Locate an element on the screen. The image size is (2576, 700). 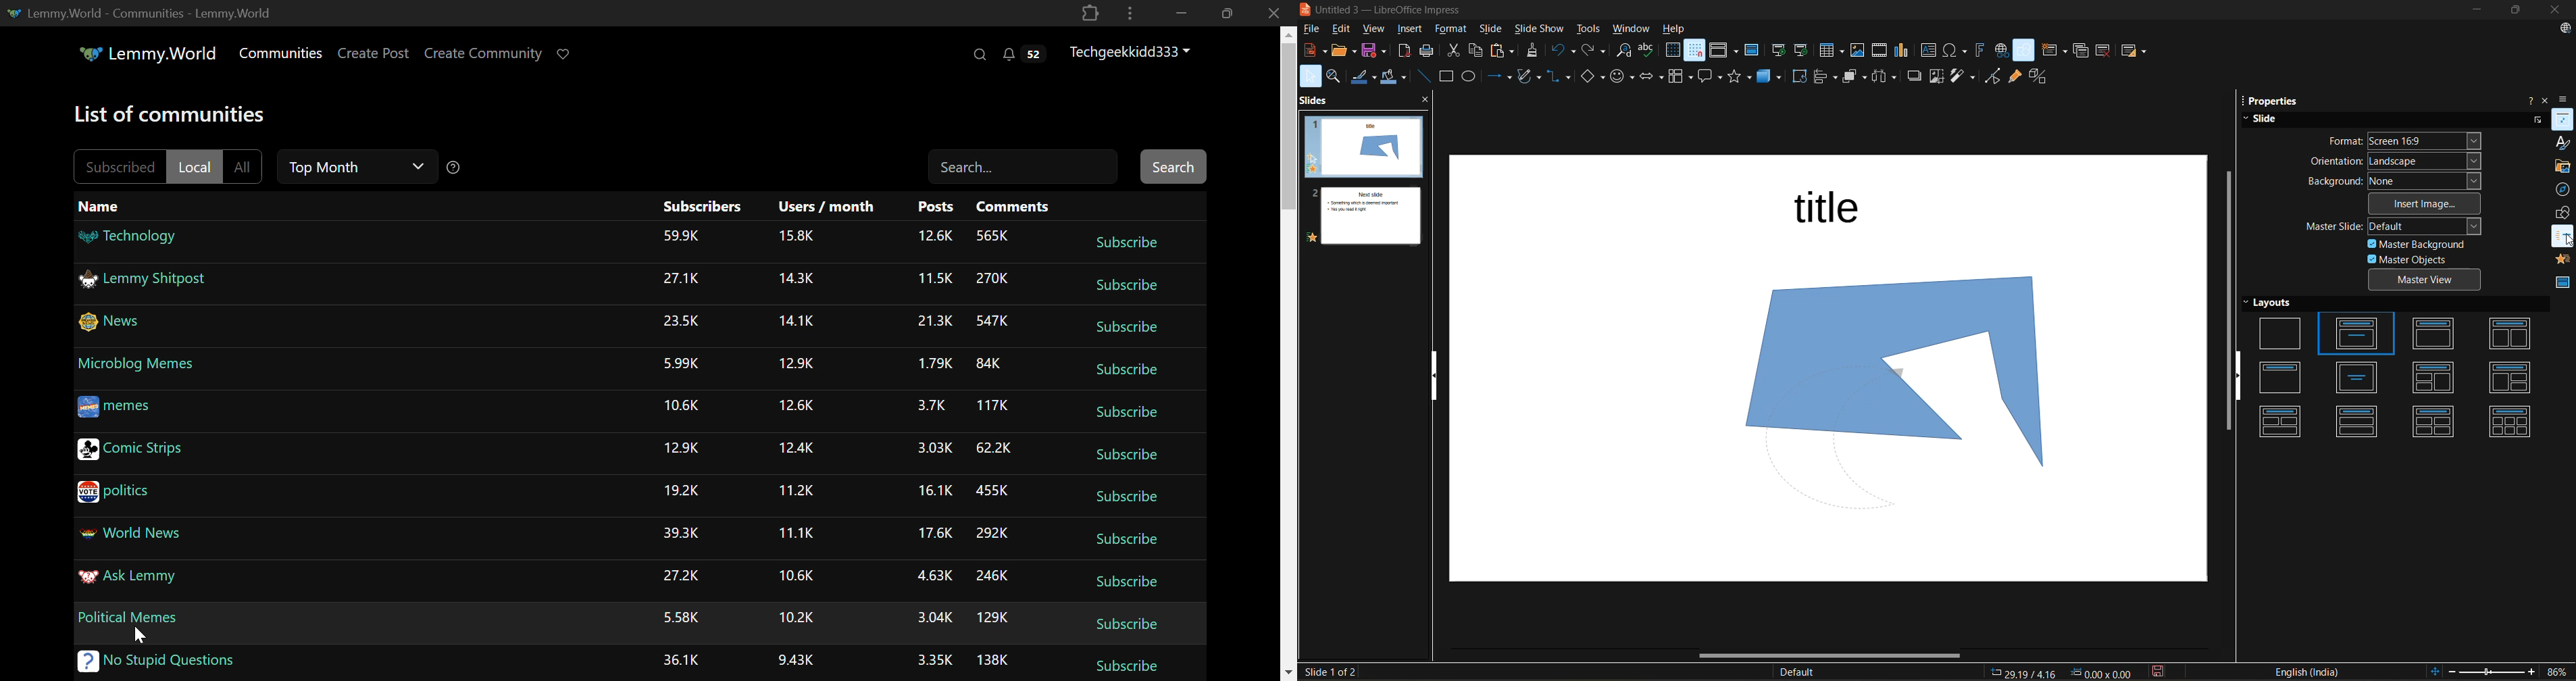
format is located at coordinates (2407, 140).